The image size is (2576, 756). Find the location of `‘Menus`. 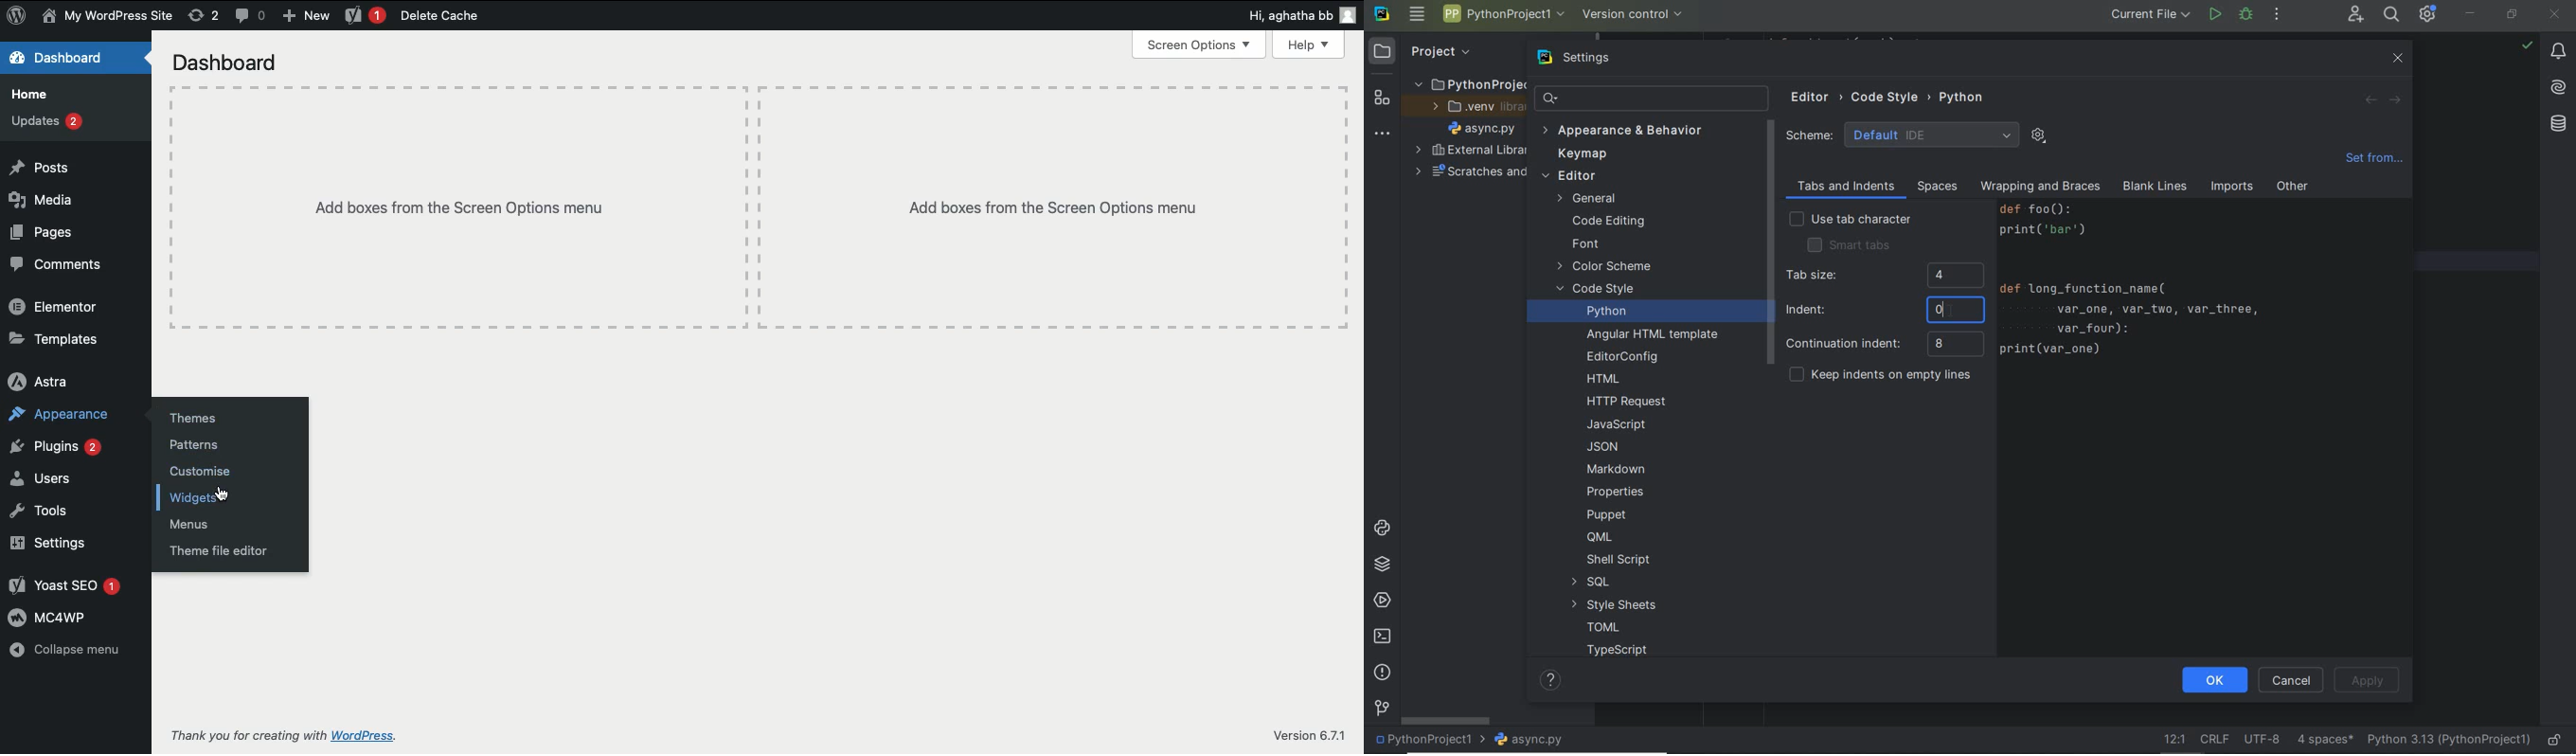

‘Menus is located at coordinates (198, 523).